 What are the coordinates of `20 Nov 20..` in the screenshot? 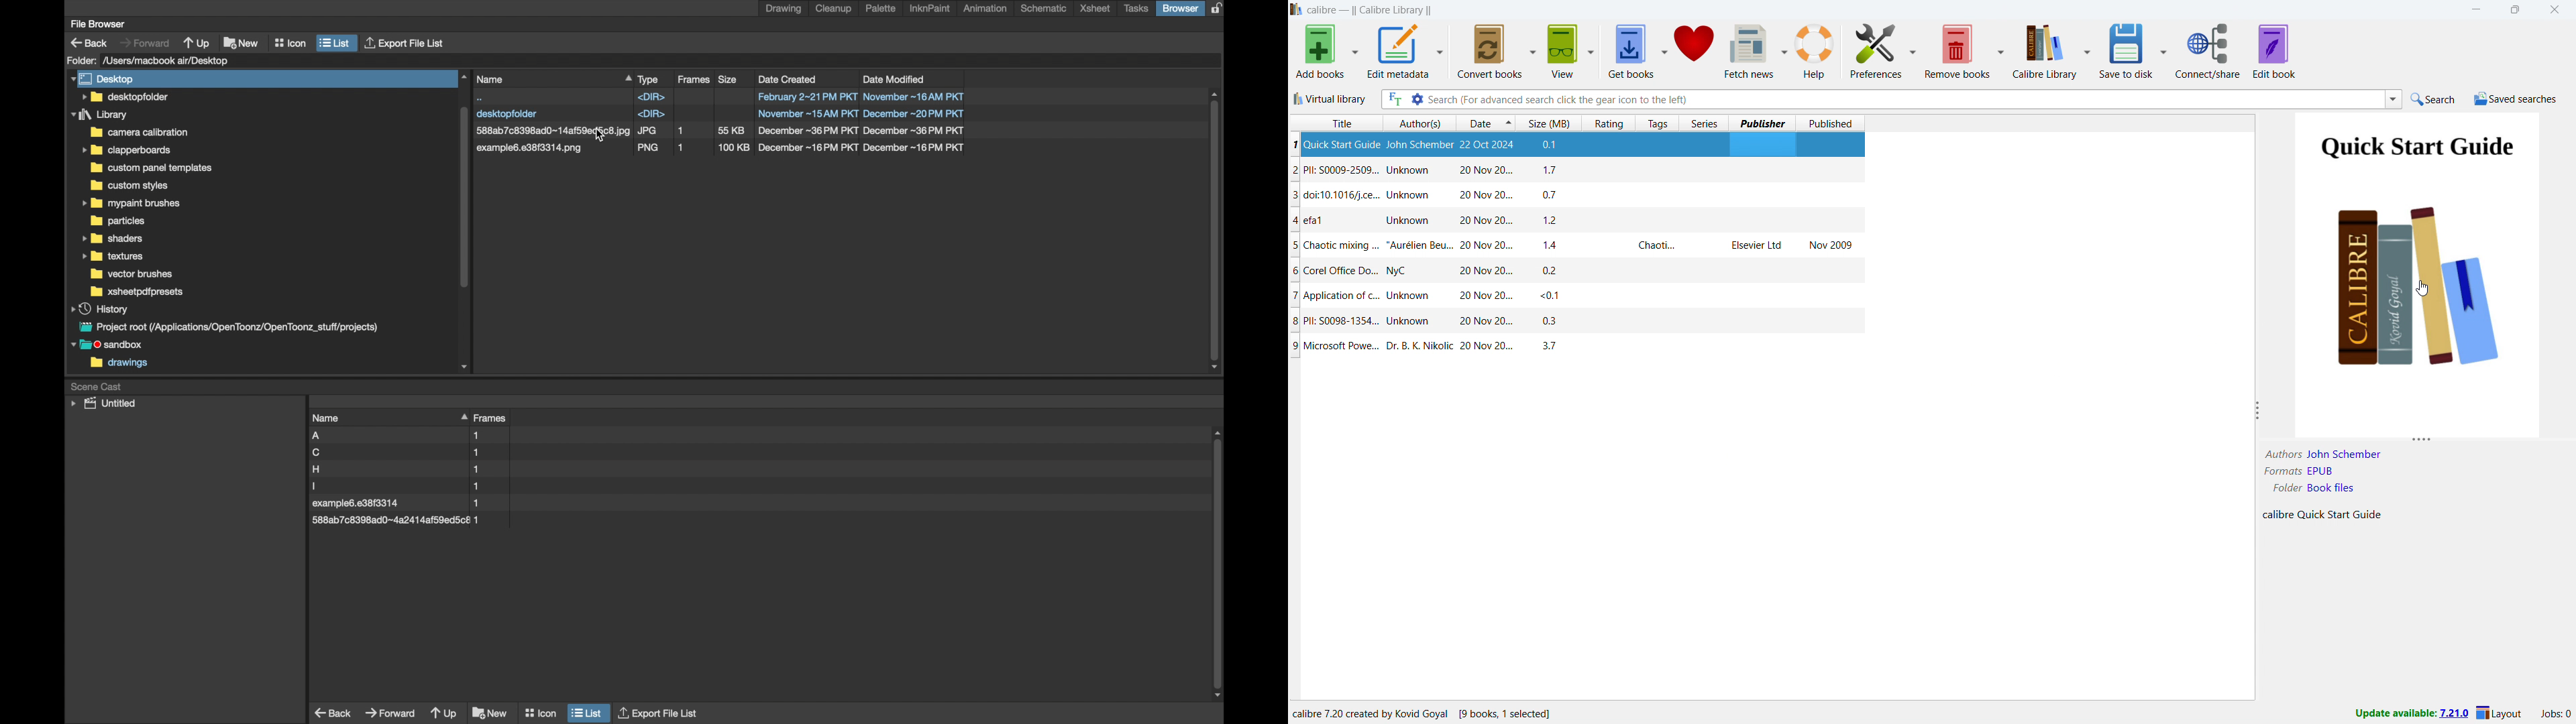 It's located at (1485, 347).